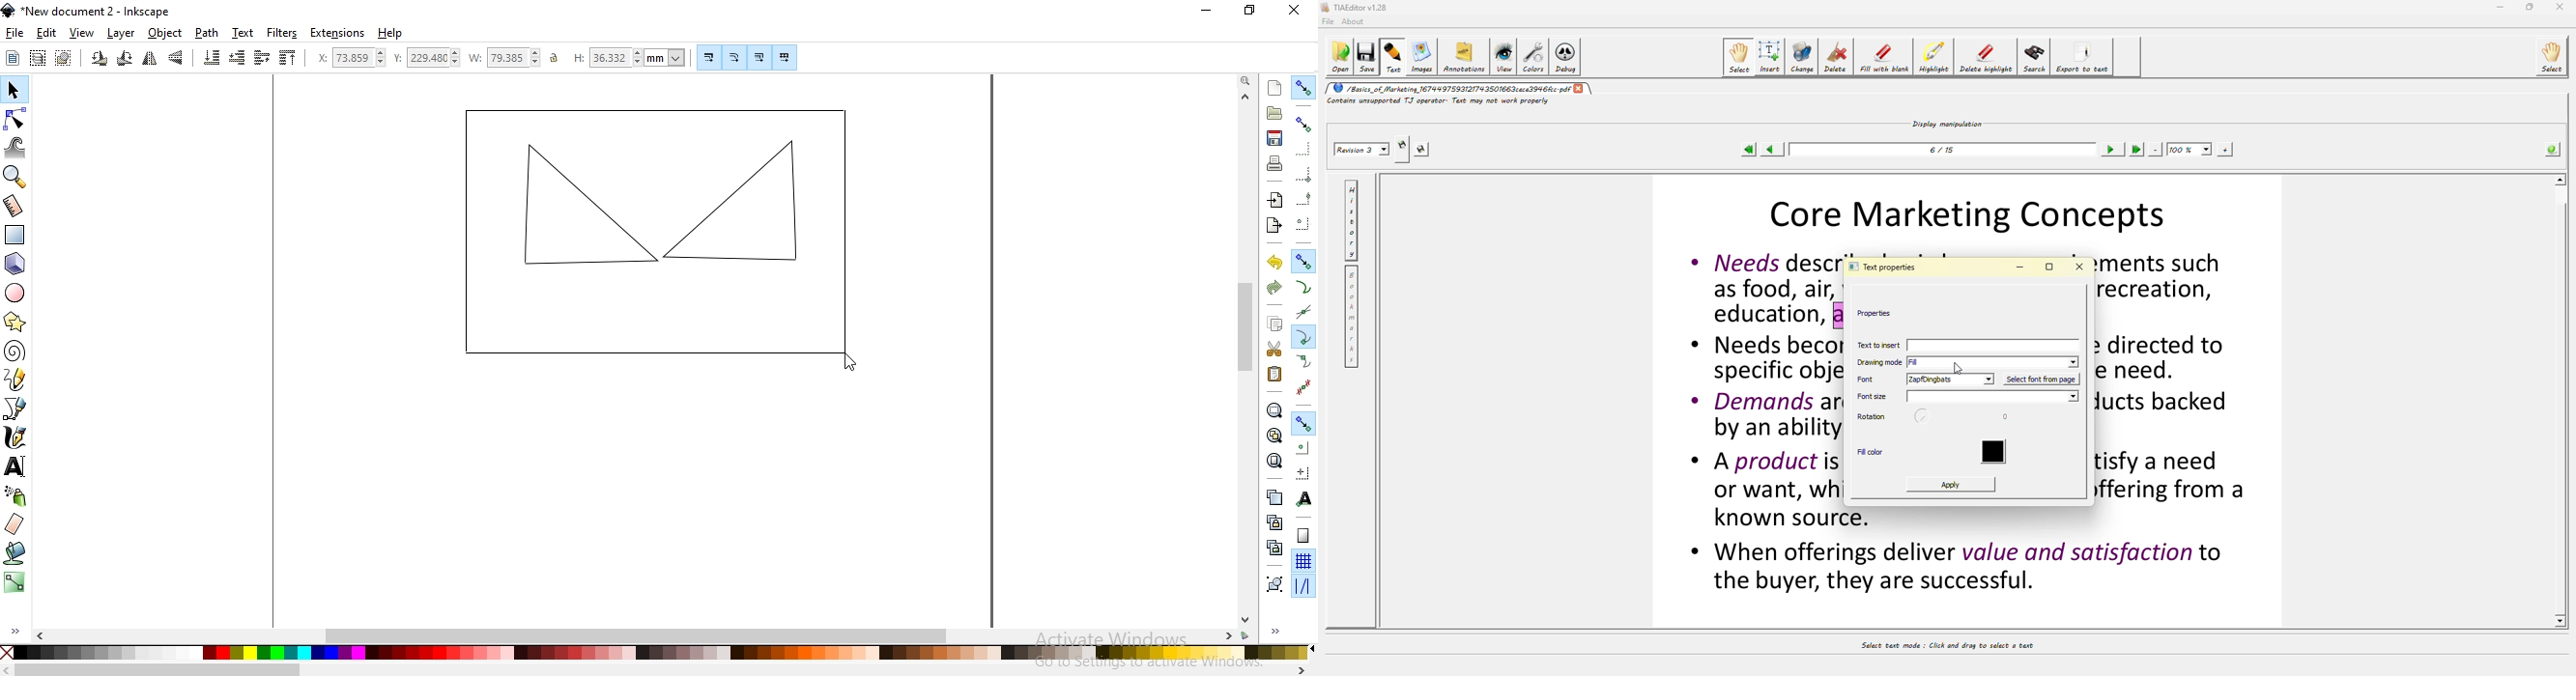  I want to click on create stars and polygons, so click(15, 322).